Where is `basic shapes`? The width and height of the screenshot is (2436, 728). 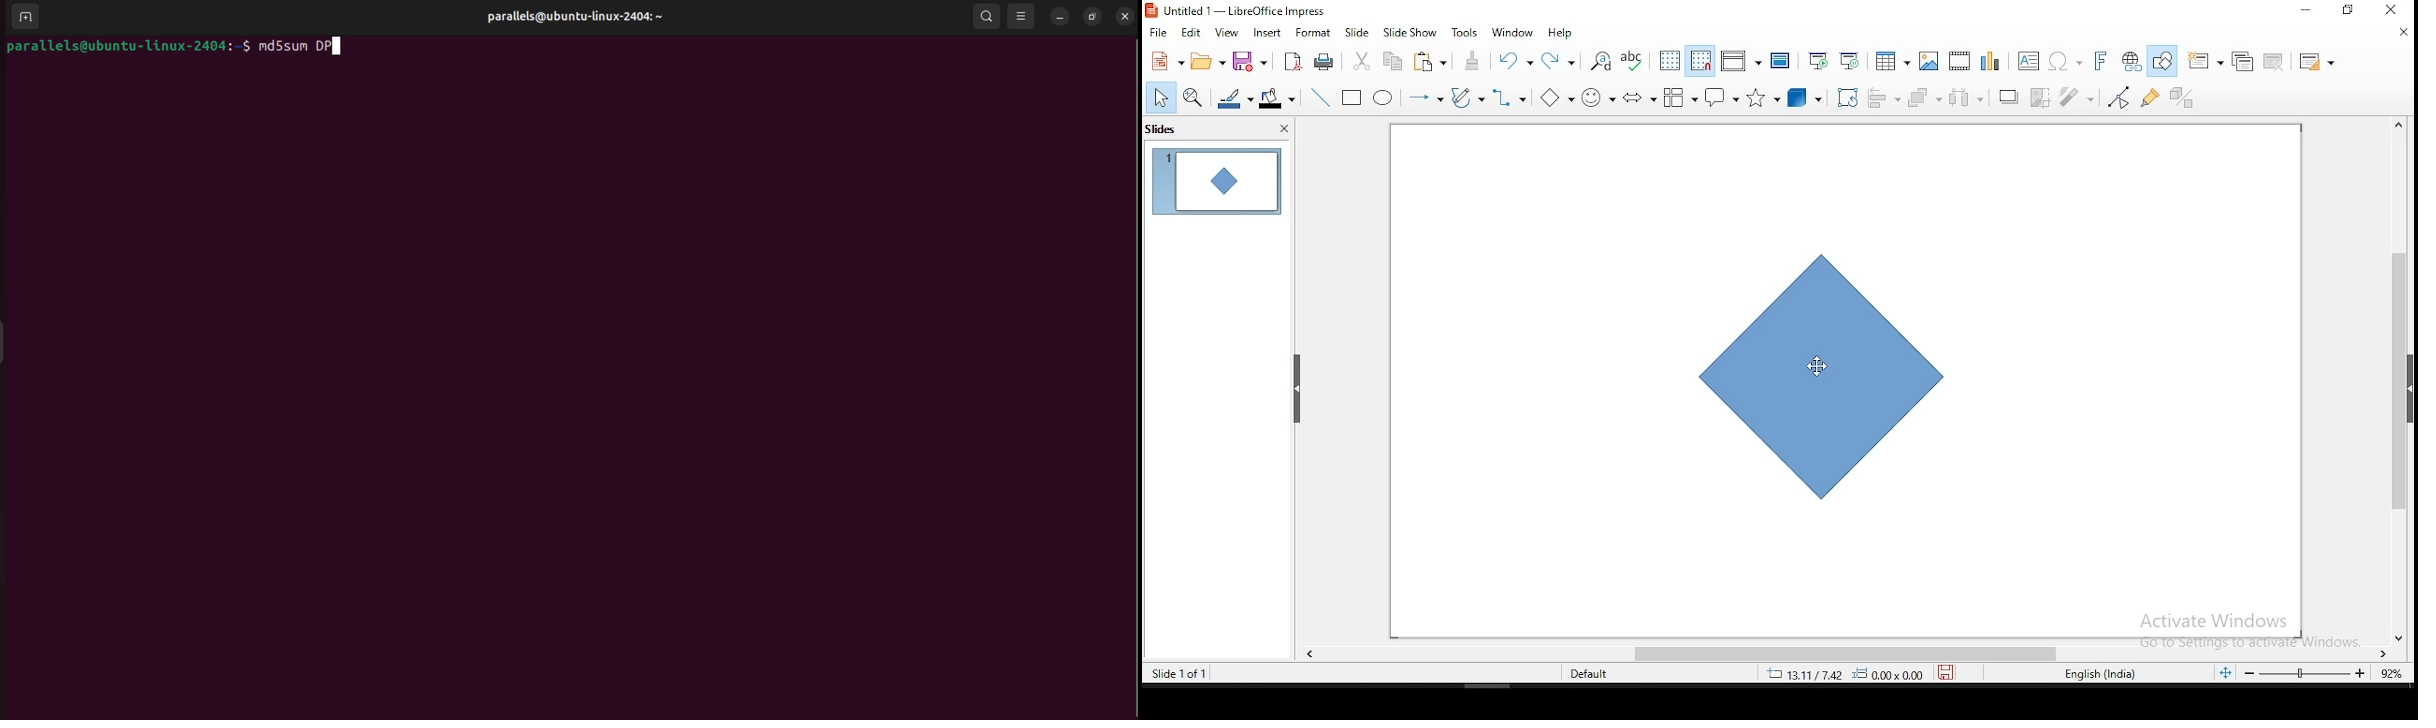
basic shapes is located at coordinates (1561, 98).